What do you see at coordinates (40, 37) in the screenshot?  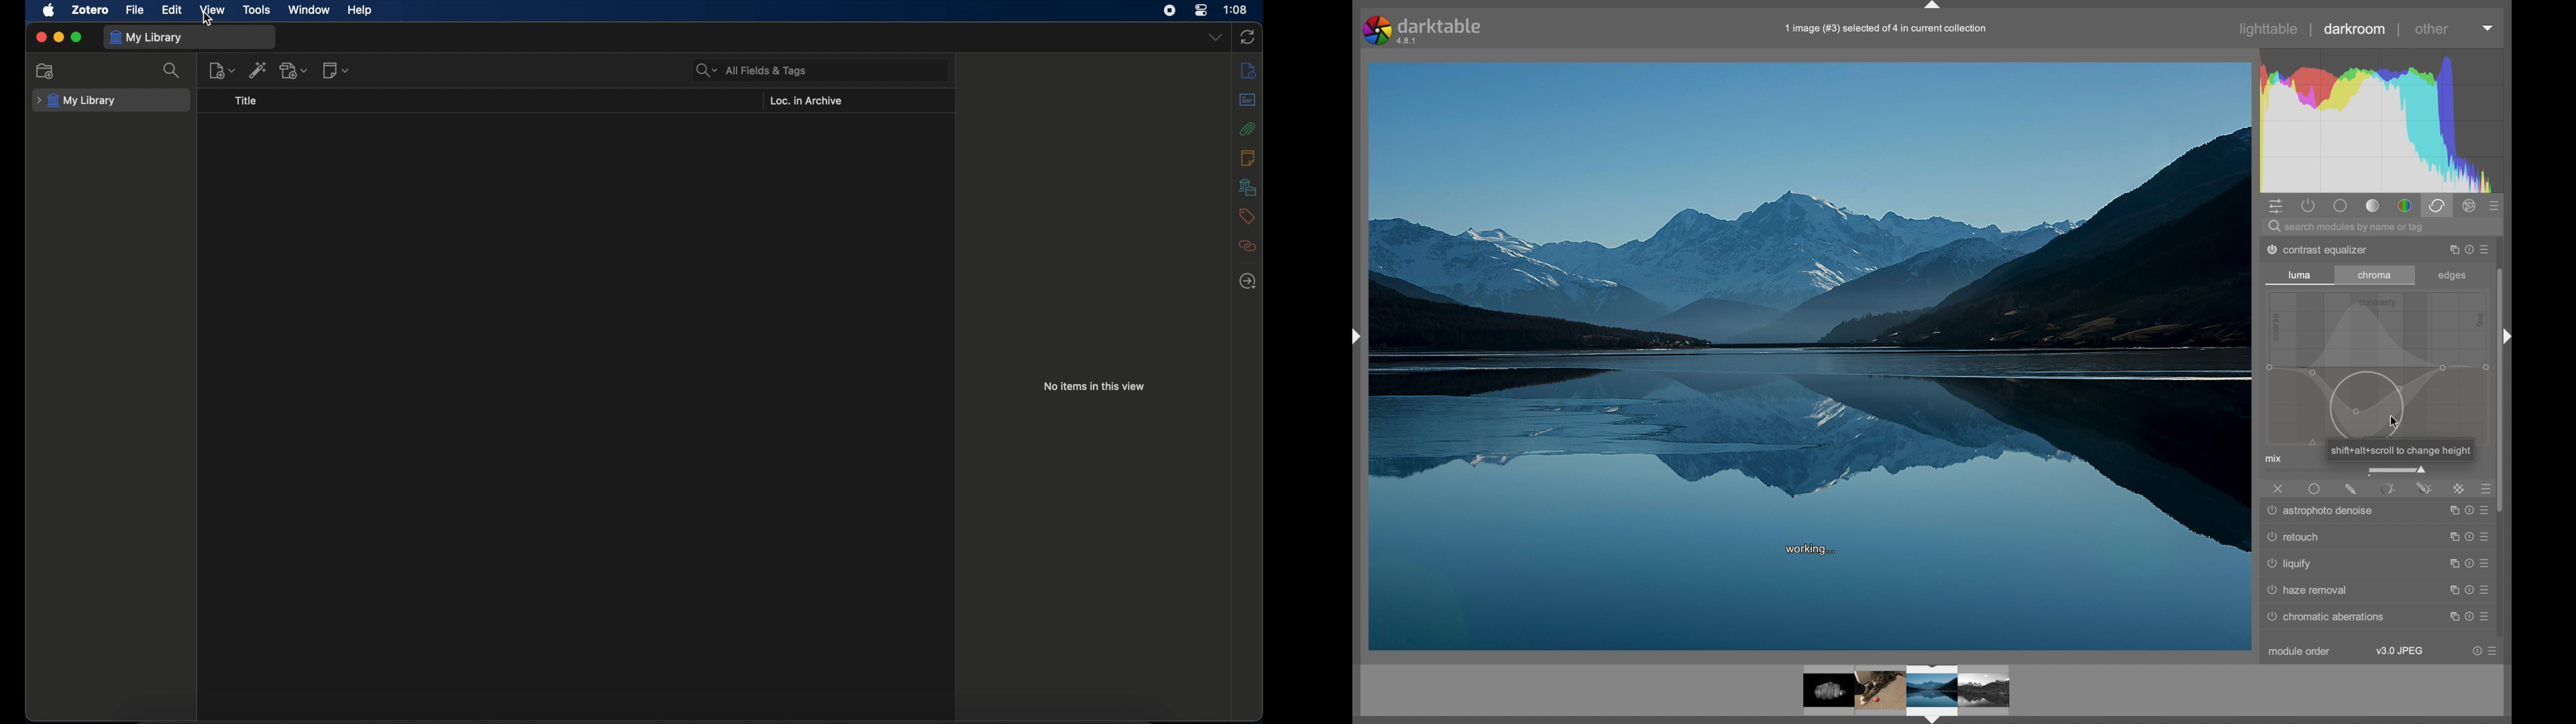 I see `close` at bounding box center [40, 37].